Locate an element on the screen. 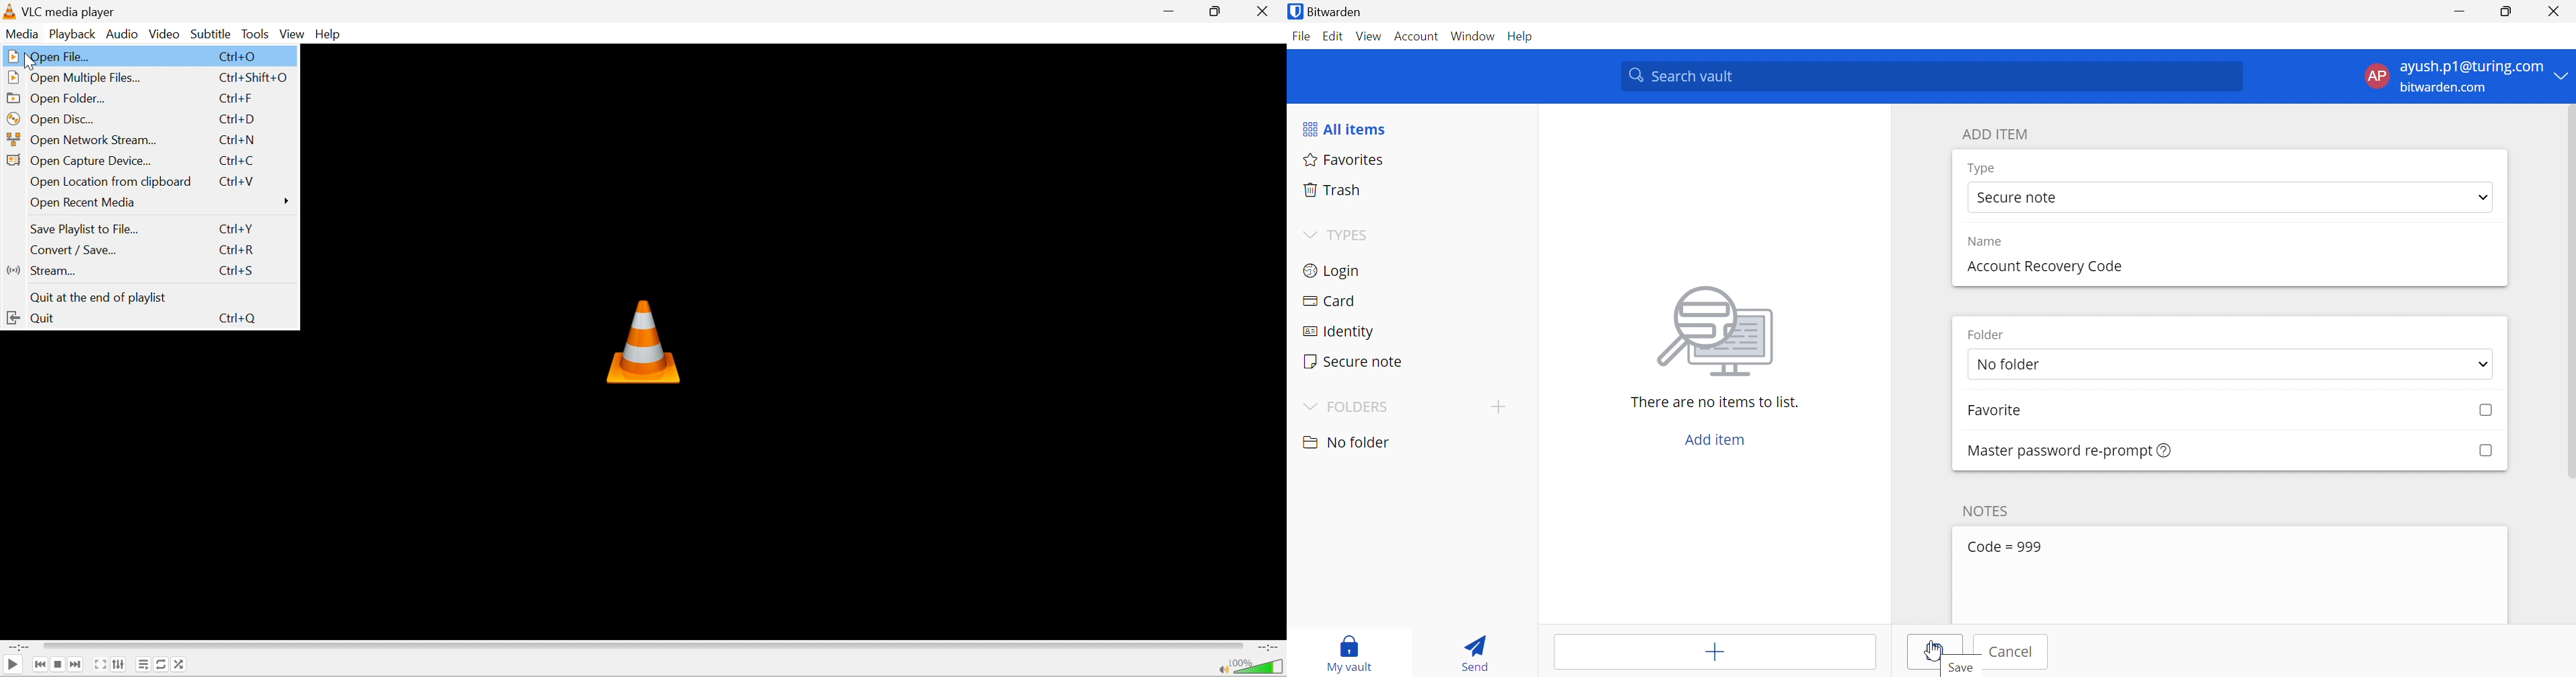  AP is located at coordinates (2375, 75).